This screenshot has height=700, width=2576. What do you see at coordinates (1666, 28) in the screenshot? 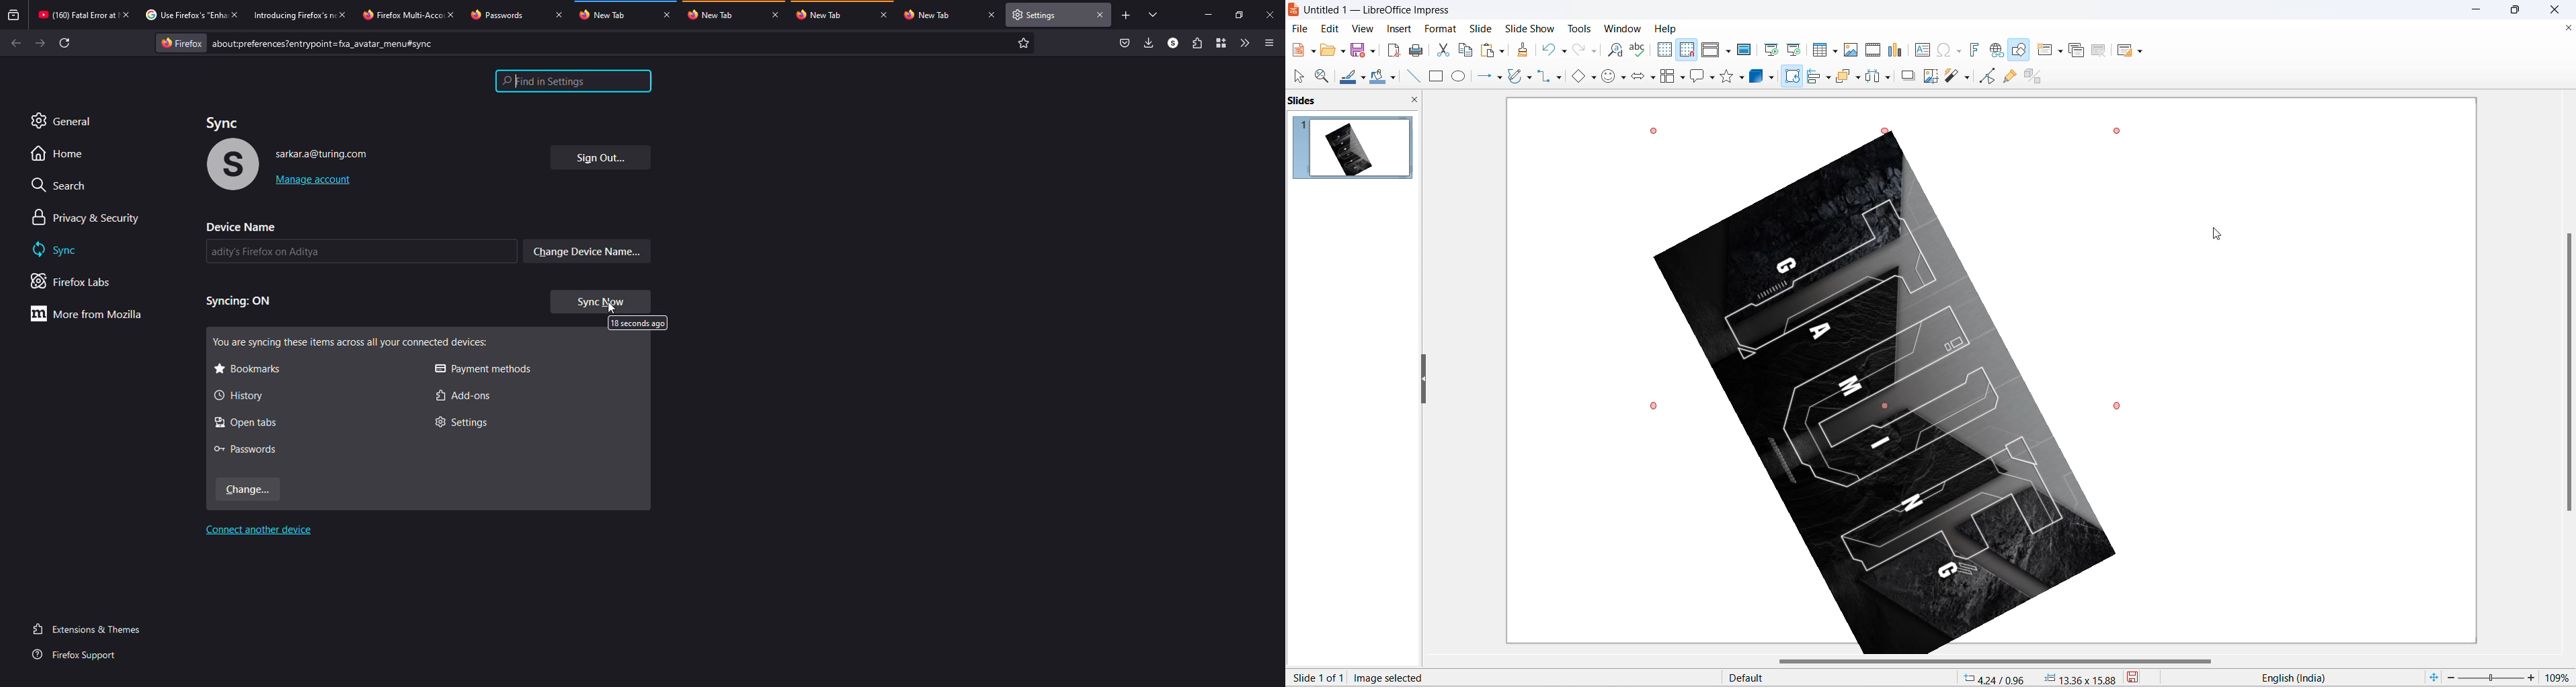
I see `help` at bounding box center [1666, 28].